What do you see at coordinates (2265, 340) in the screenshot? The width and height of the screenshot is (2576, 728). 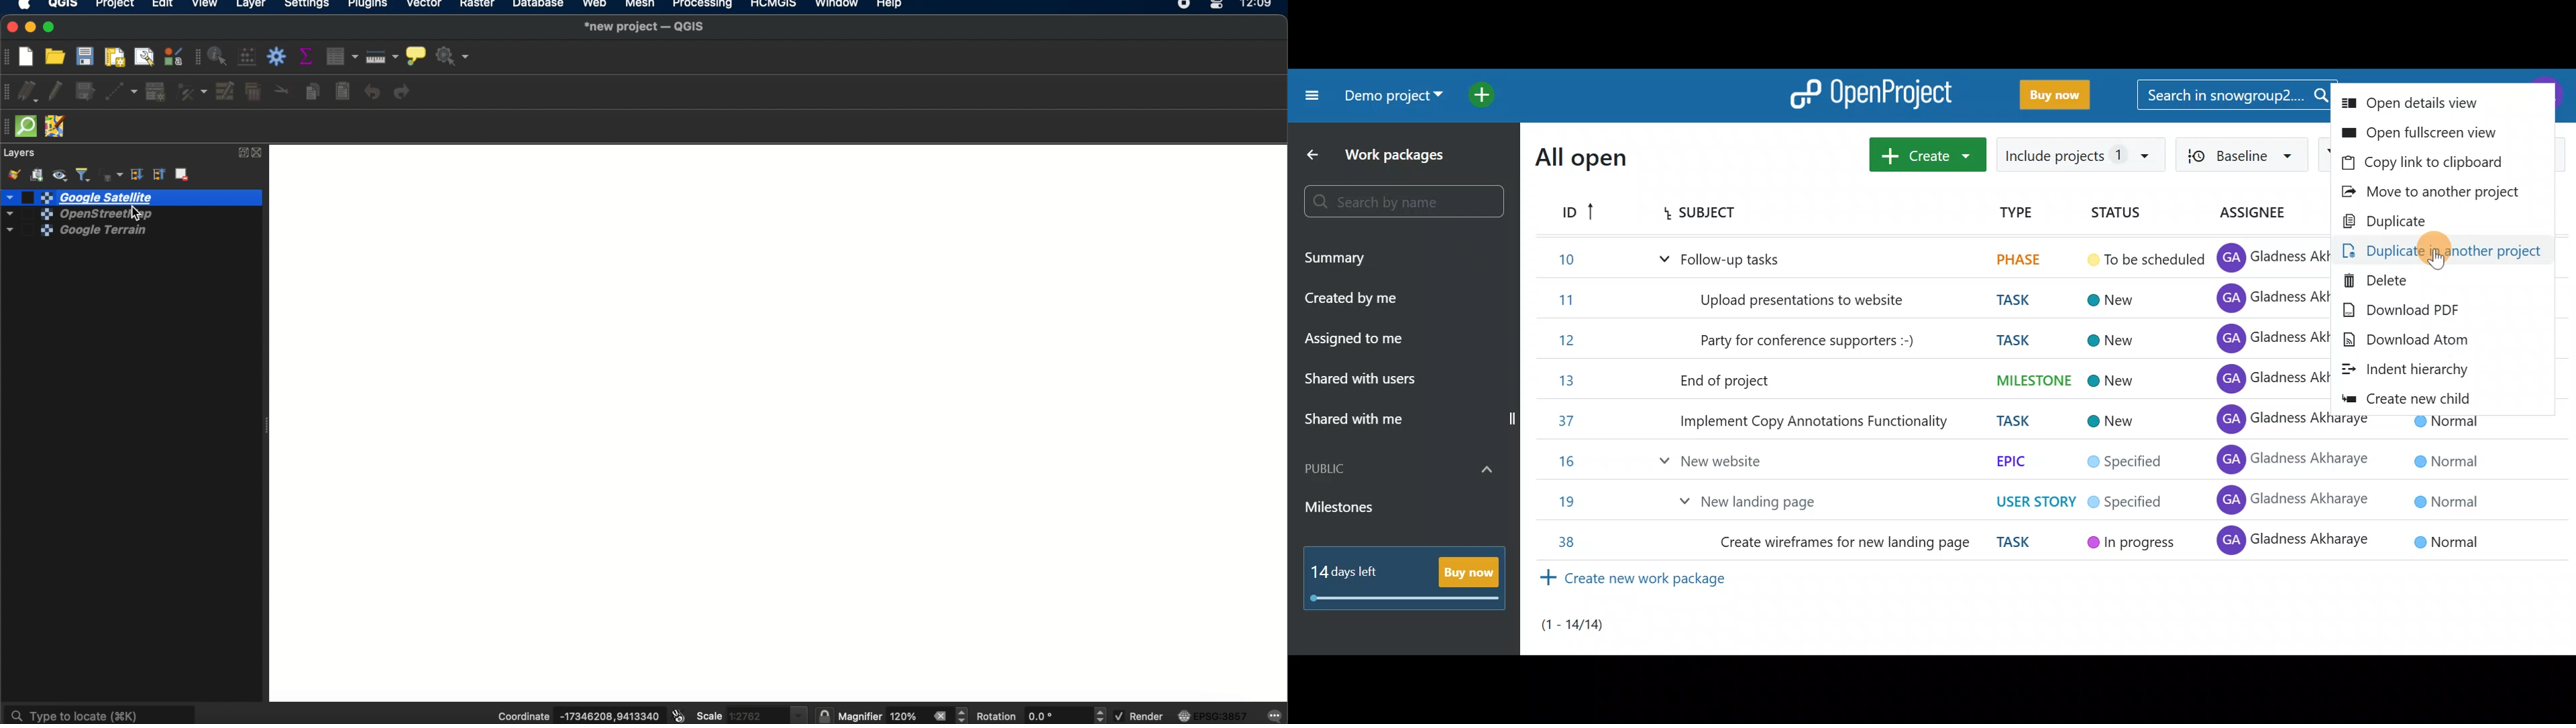 I see `GA Gladness Akharaye` at bounding box center [2265, 340].